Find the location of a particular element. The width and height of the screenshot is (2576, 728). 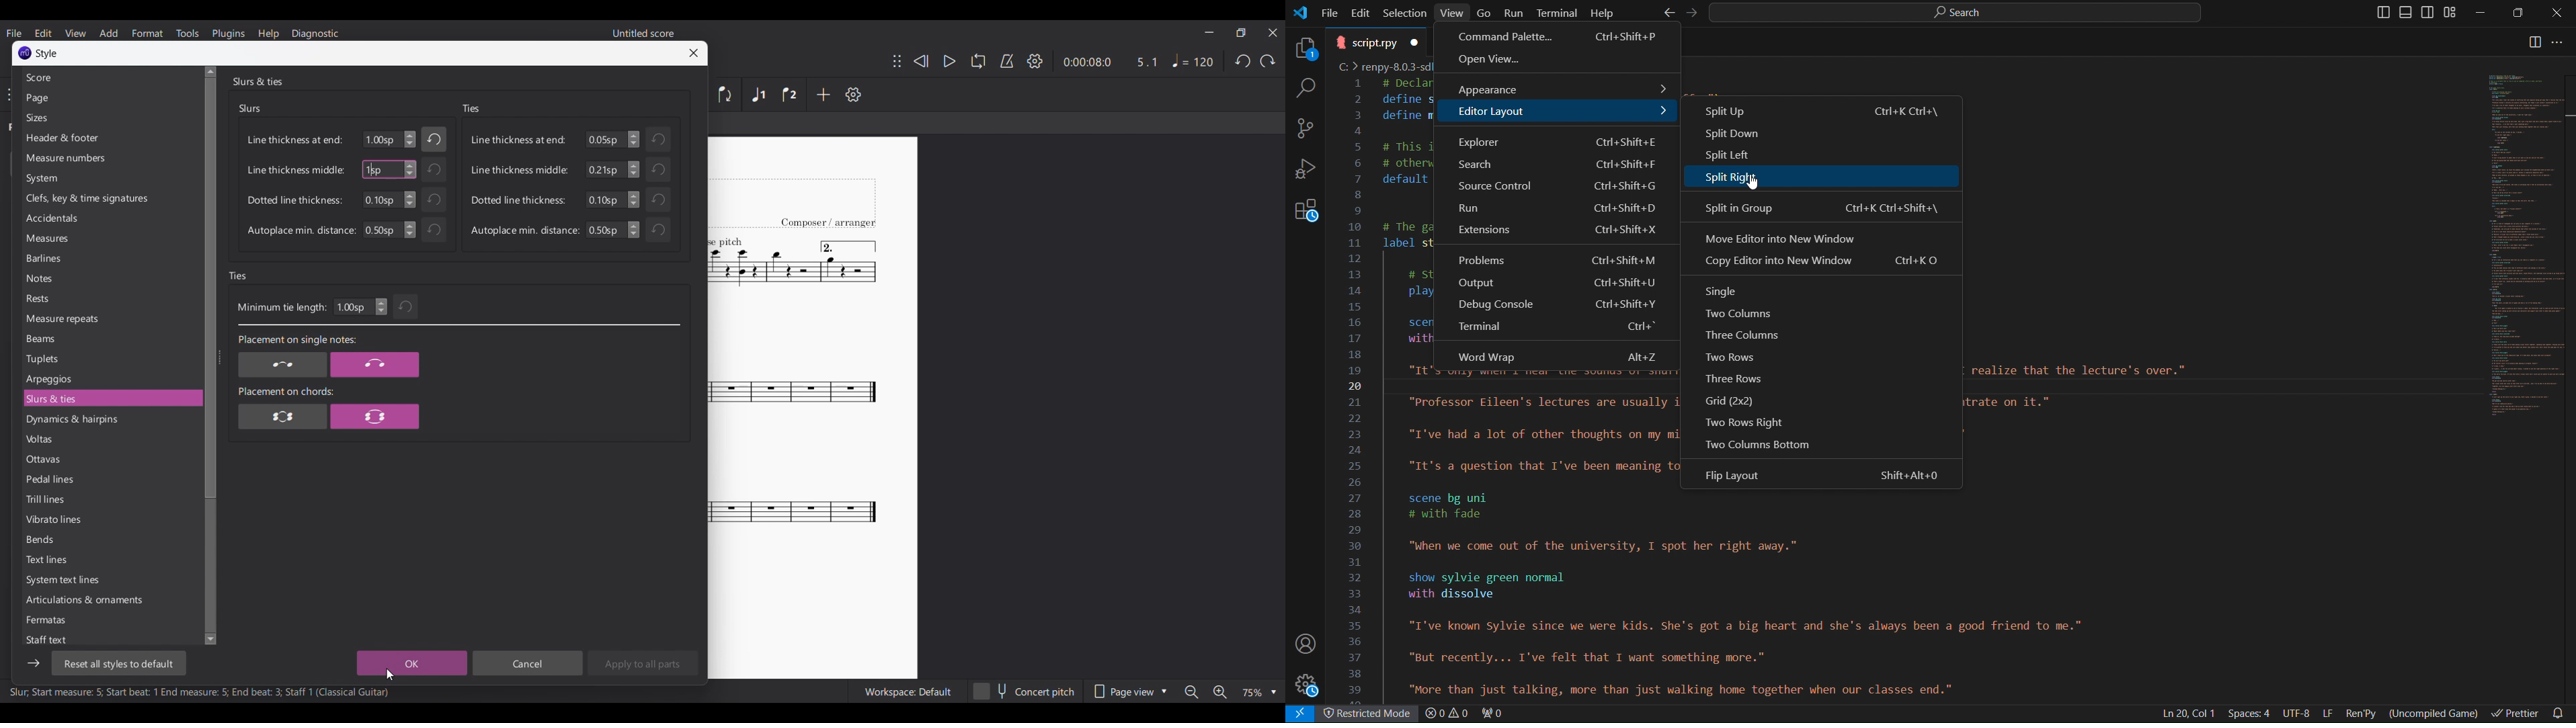

Placement on single notes option 1 is located at coordinates (282, 365).